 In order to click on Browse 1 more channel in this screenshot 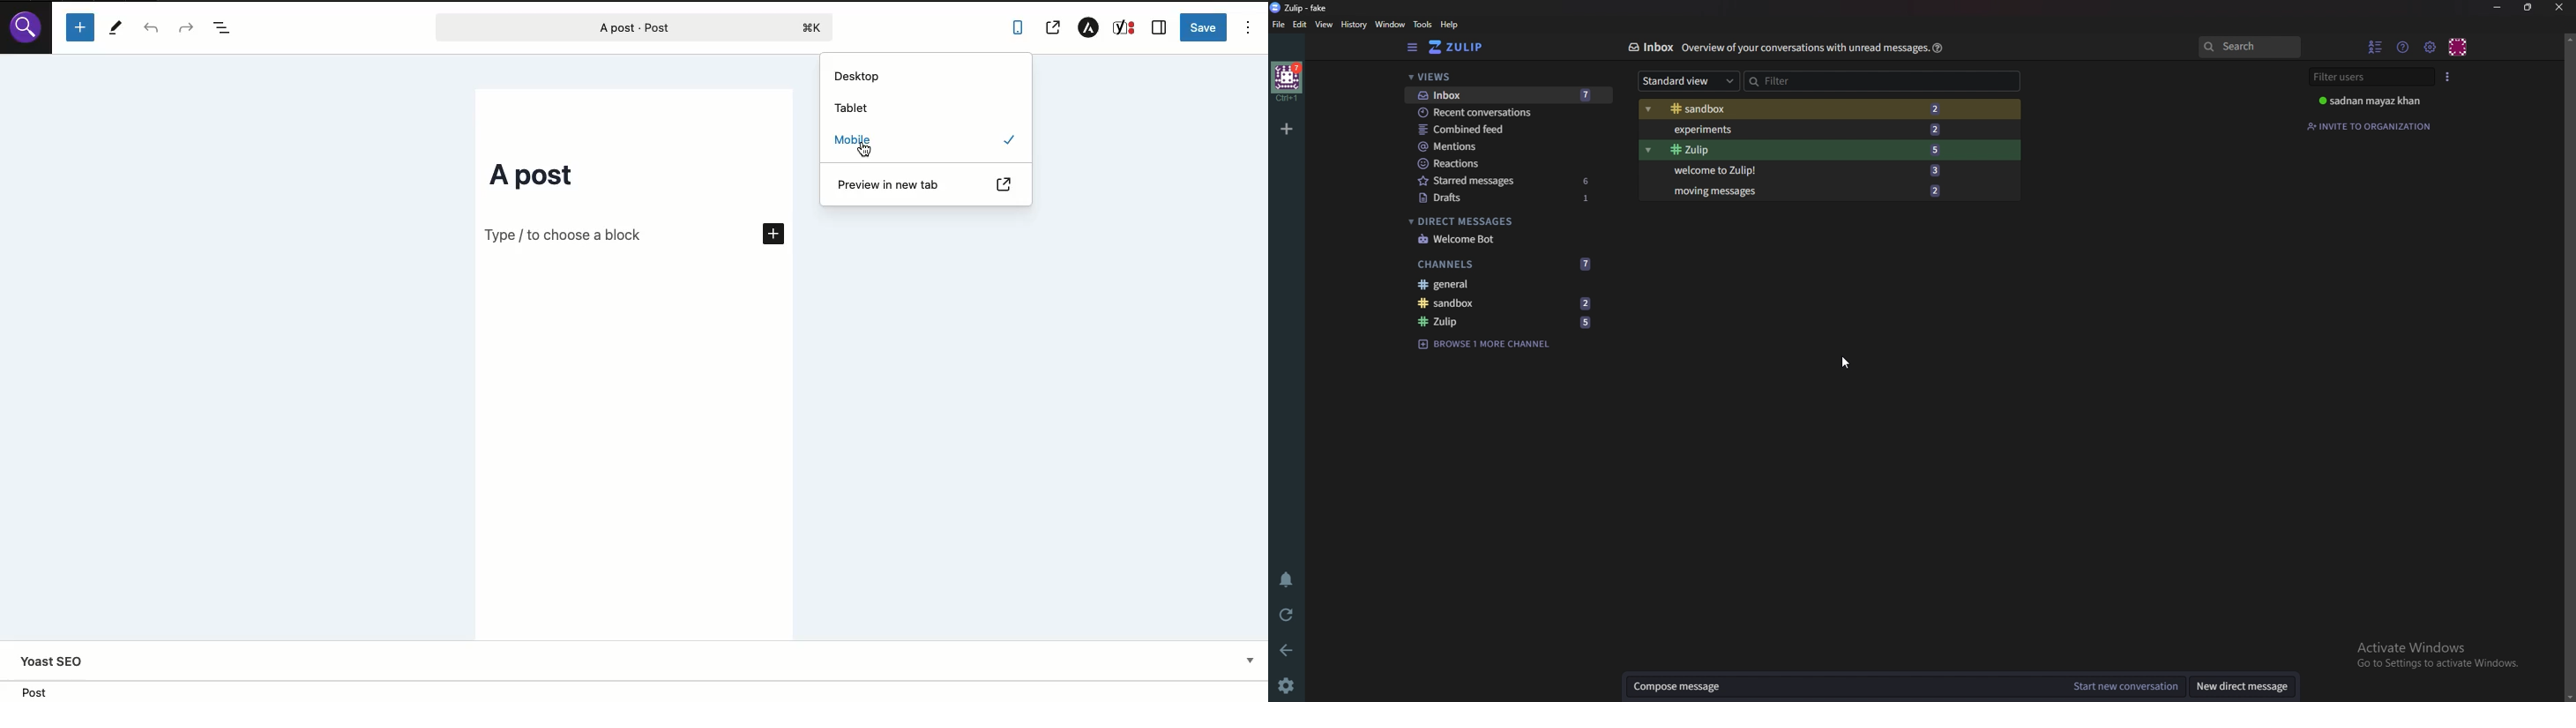, I will do `click(1490, 344)`.